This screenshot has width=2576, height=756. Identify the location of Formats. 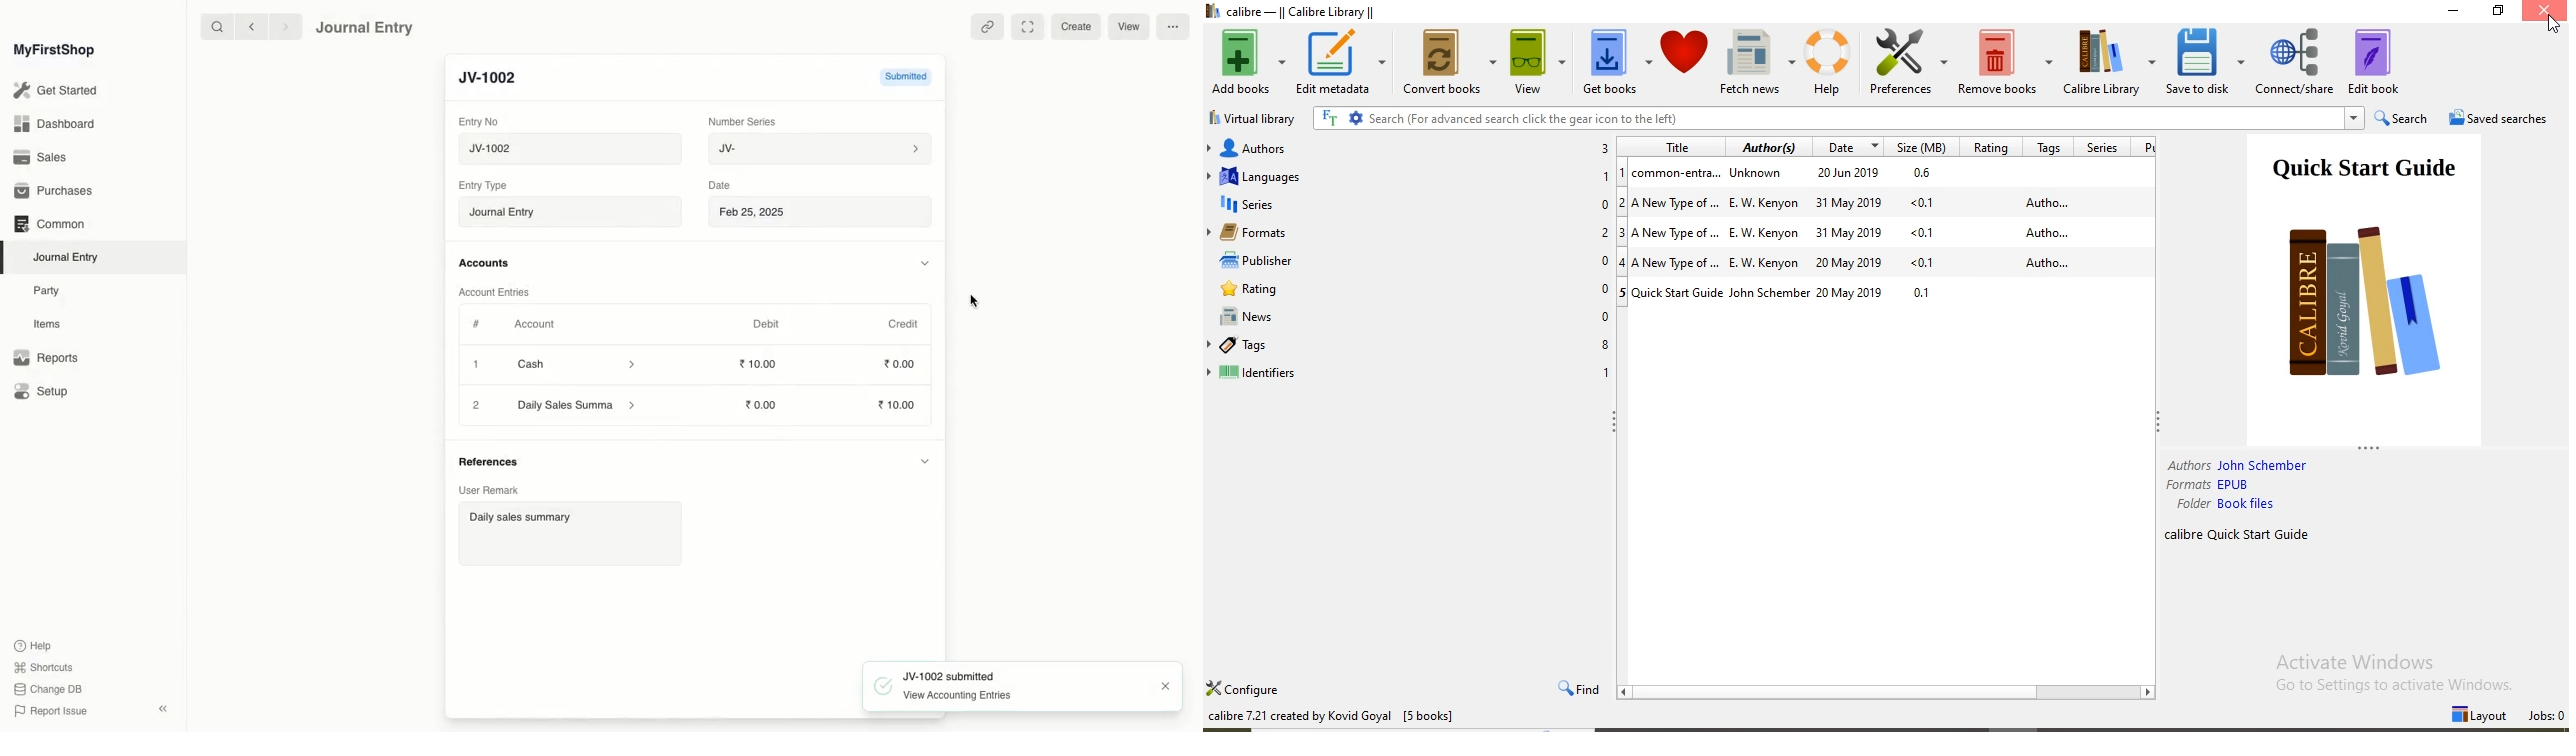
(1407, 233).